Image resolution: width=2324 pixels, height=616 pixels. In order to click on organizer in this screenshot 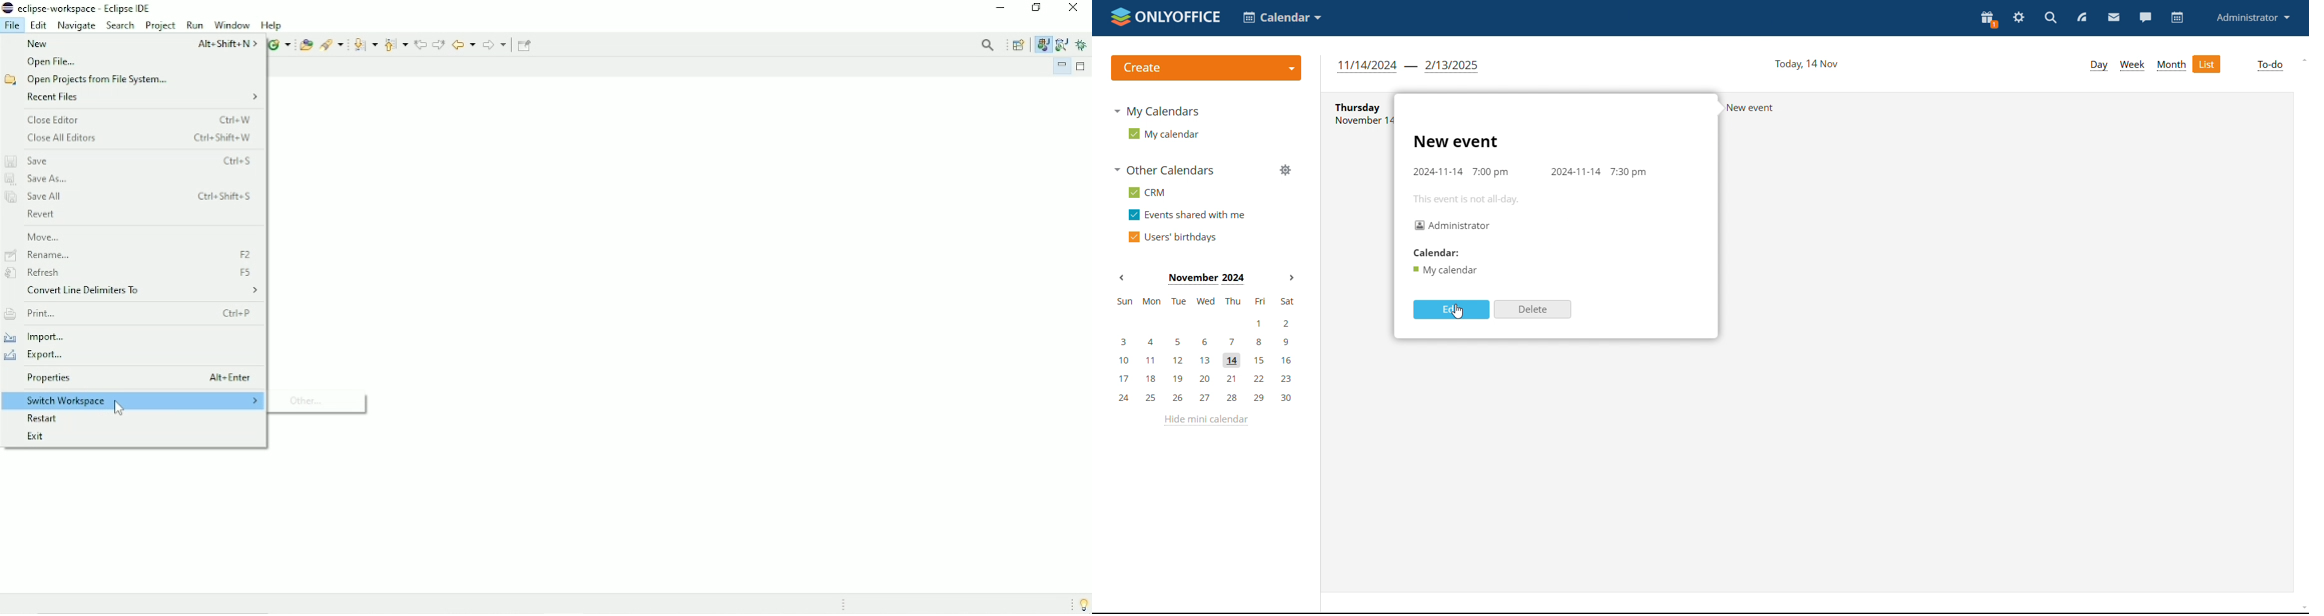, I will do `click(1452, 225)`.